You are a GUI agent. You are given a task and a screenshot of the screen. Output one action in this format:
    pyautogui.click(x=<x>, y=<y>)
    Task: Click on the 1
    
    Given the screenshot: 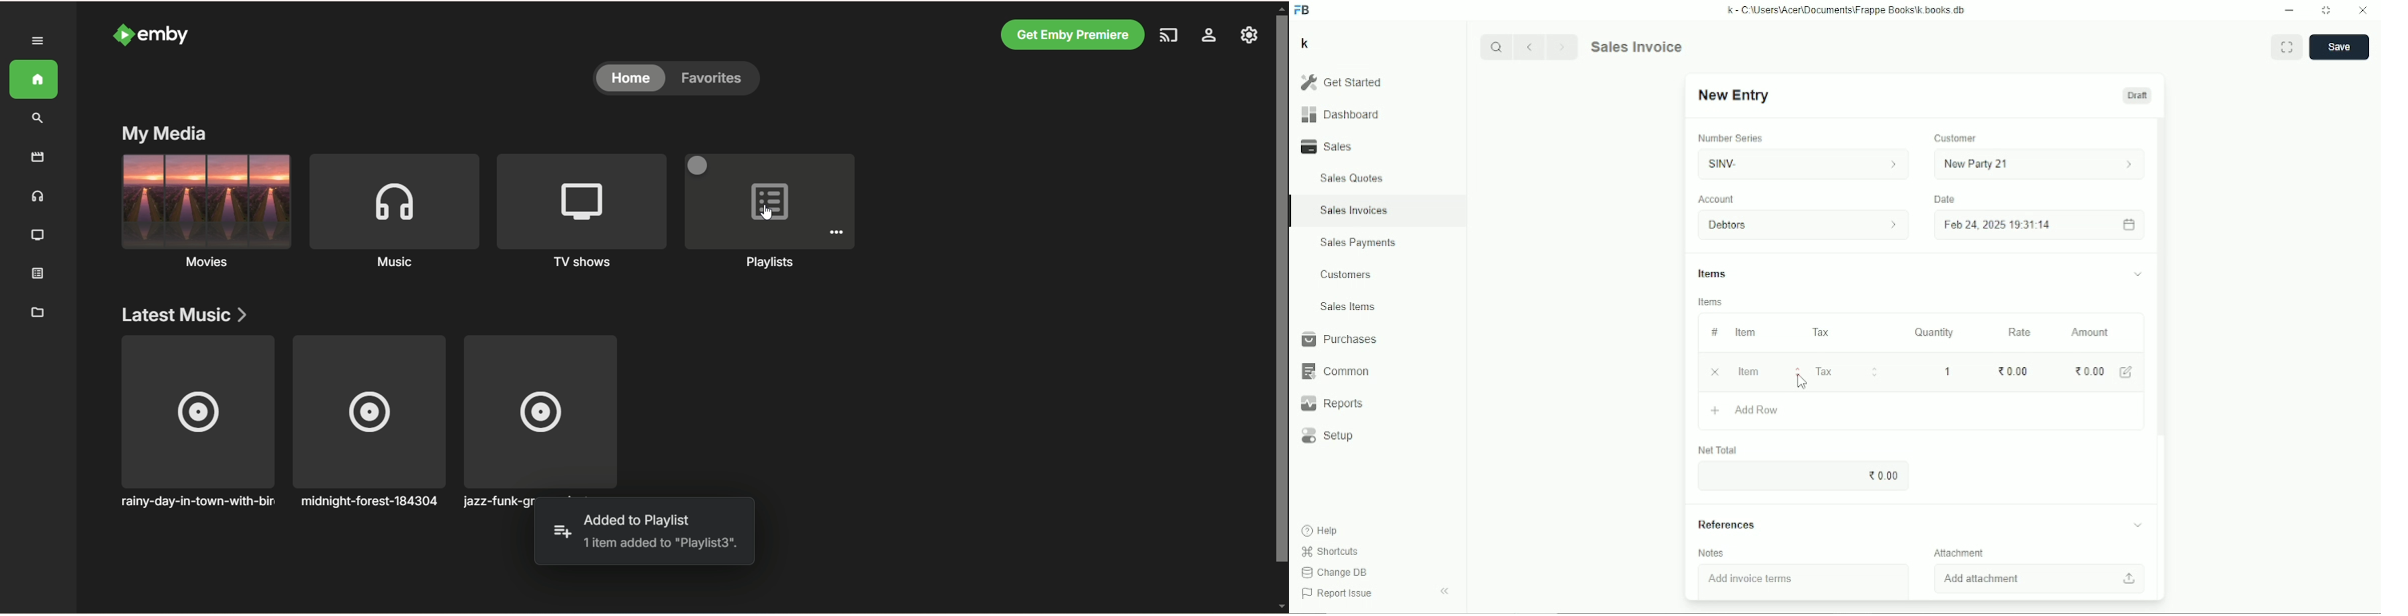 What is the action you would take?
    pyautogui.click(x=1950, y=371)
    